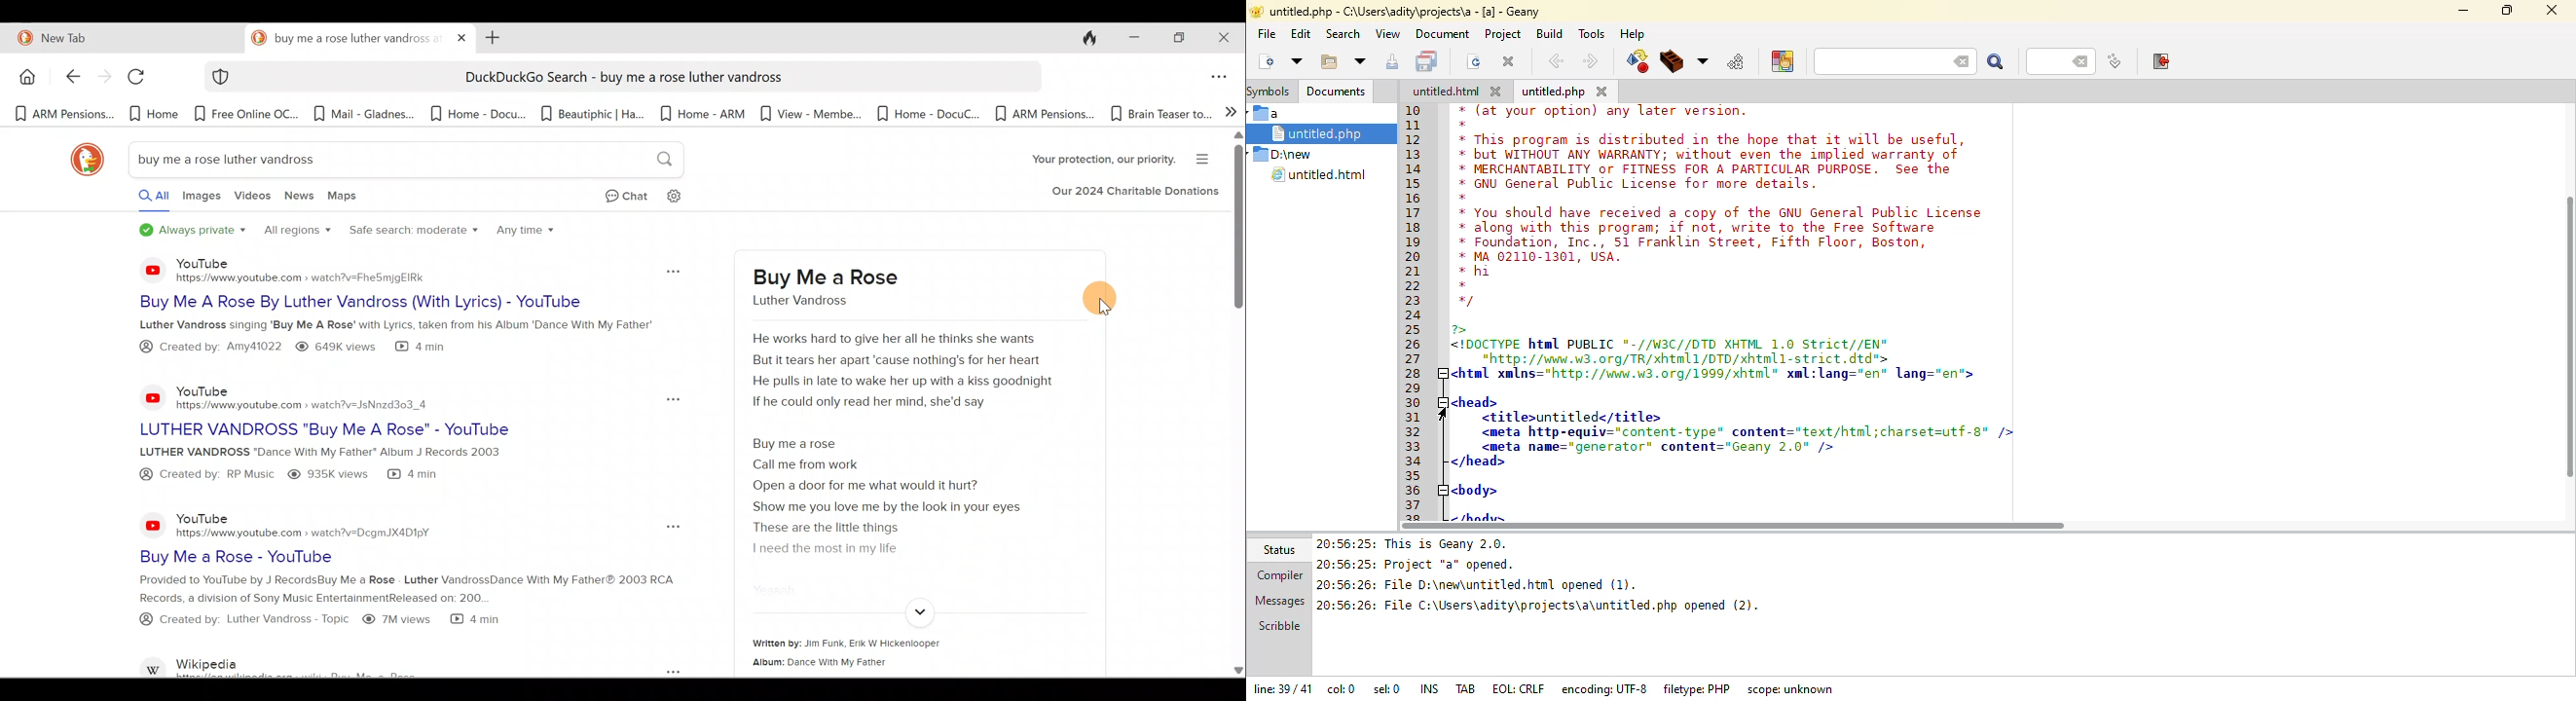  I want to click on Bookmark 4, so click(363, 117).